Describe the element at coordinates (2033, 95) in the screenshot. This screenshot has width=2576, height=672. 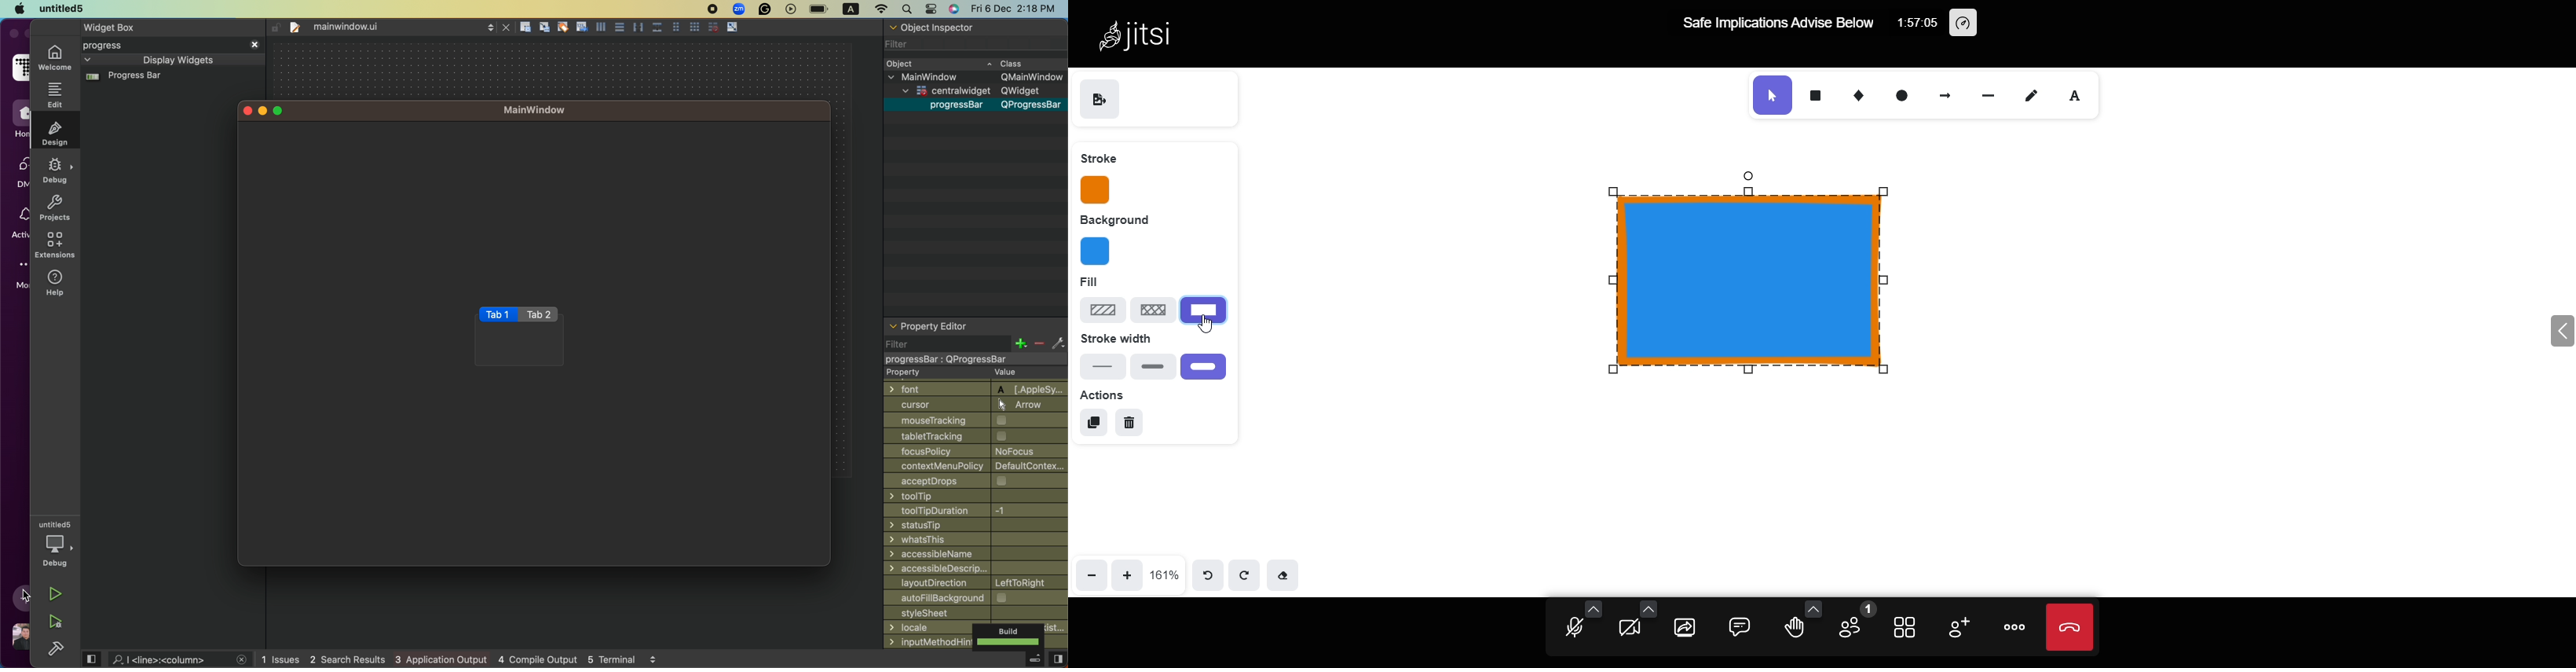
I see `draw` at that location.